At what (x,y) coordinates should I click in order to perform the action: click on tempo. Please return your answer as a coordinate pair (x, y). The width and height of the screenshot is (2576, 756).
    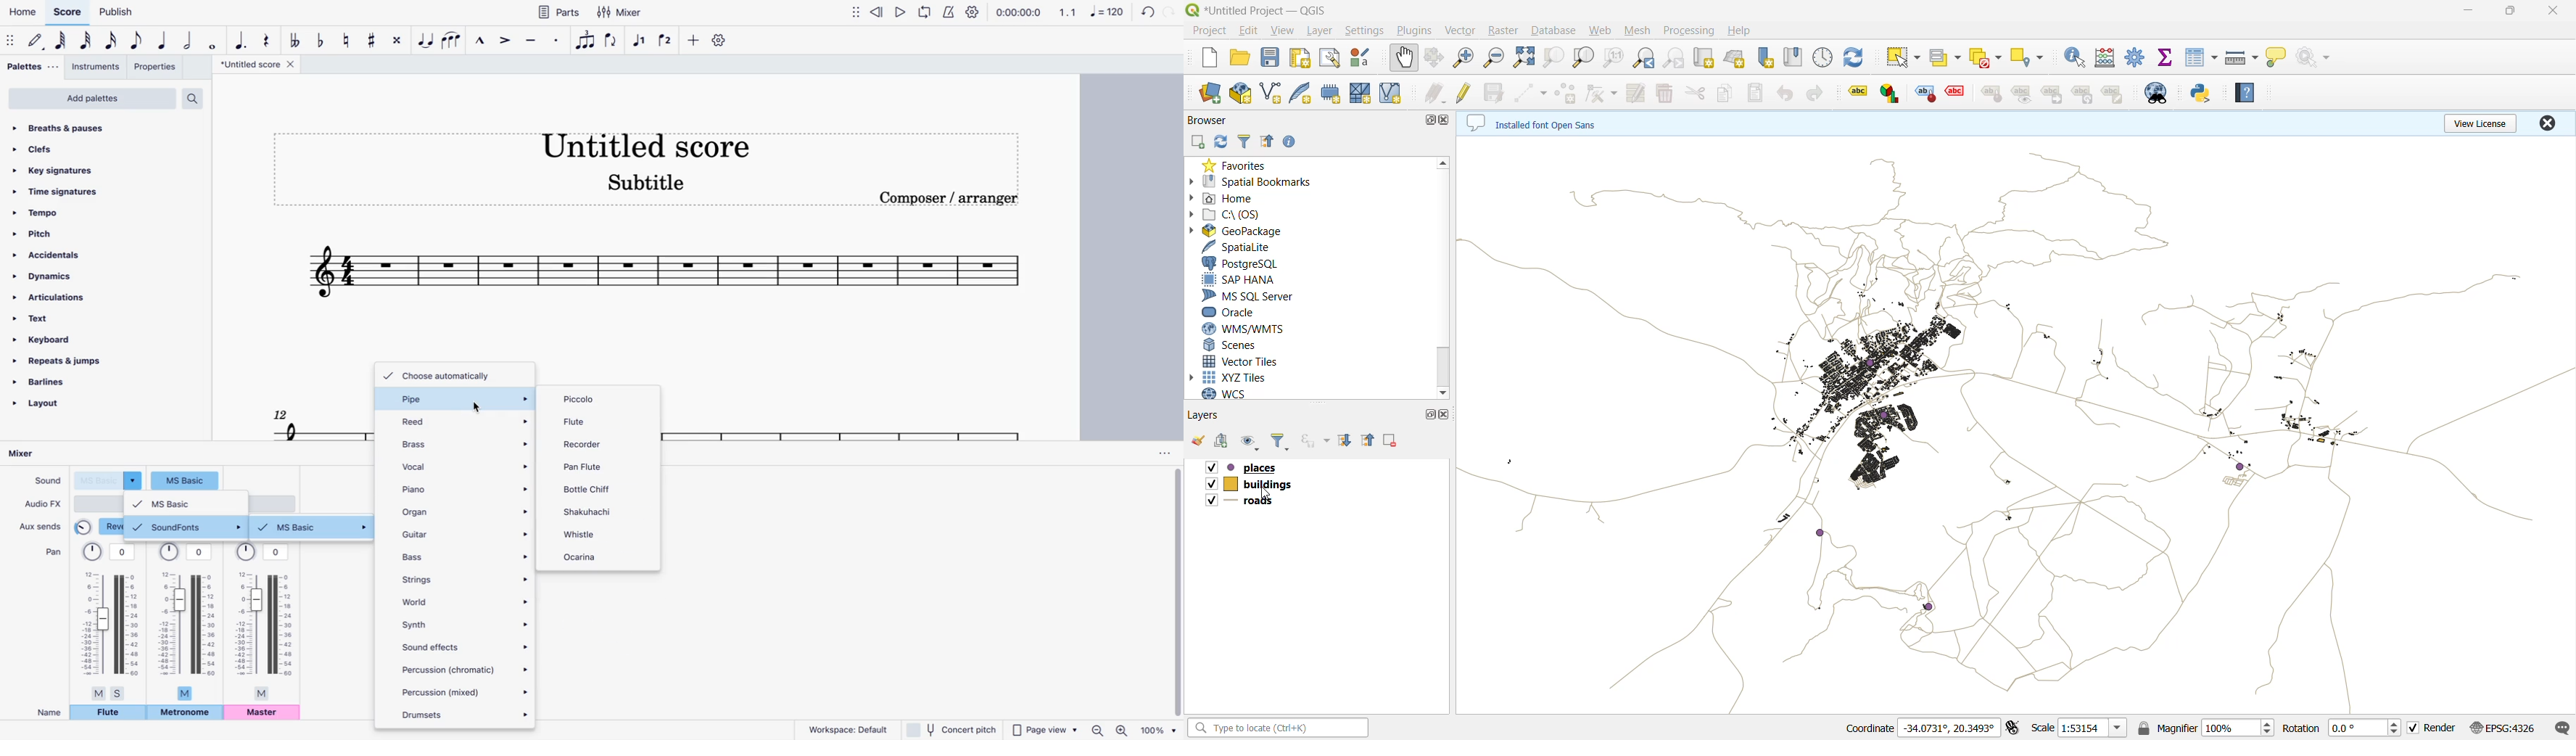
    Looking at the image, I should click on (66, 212).